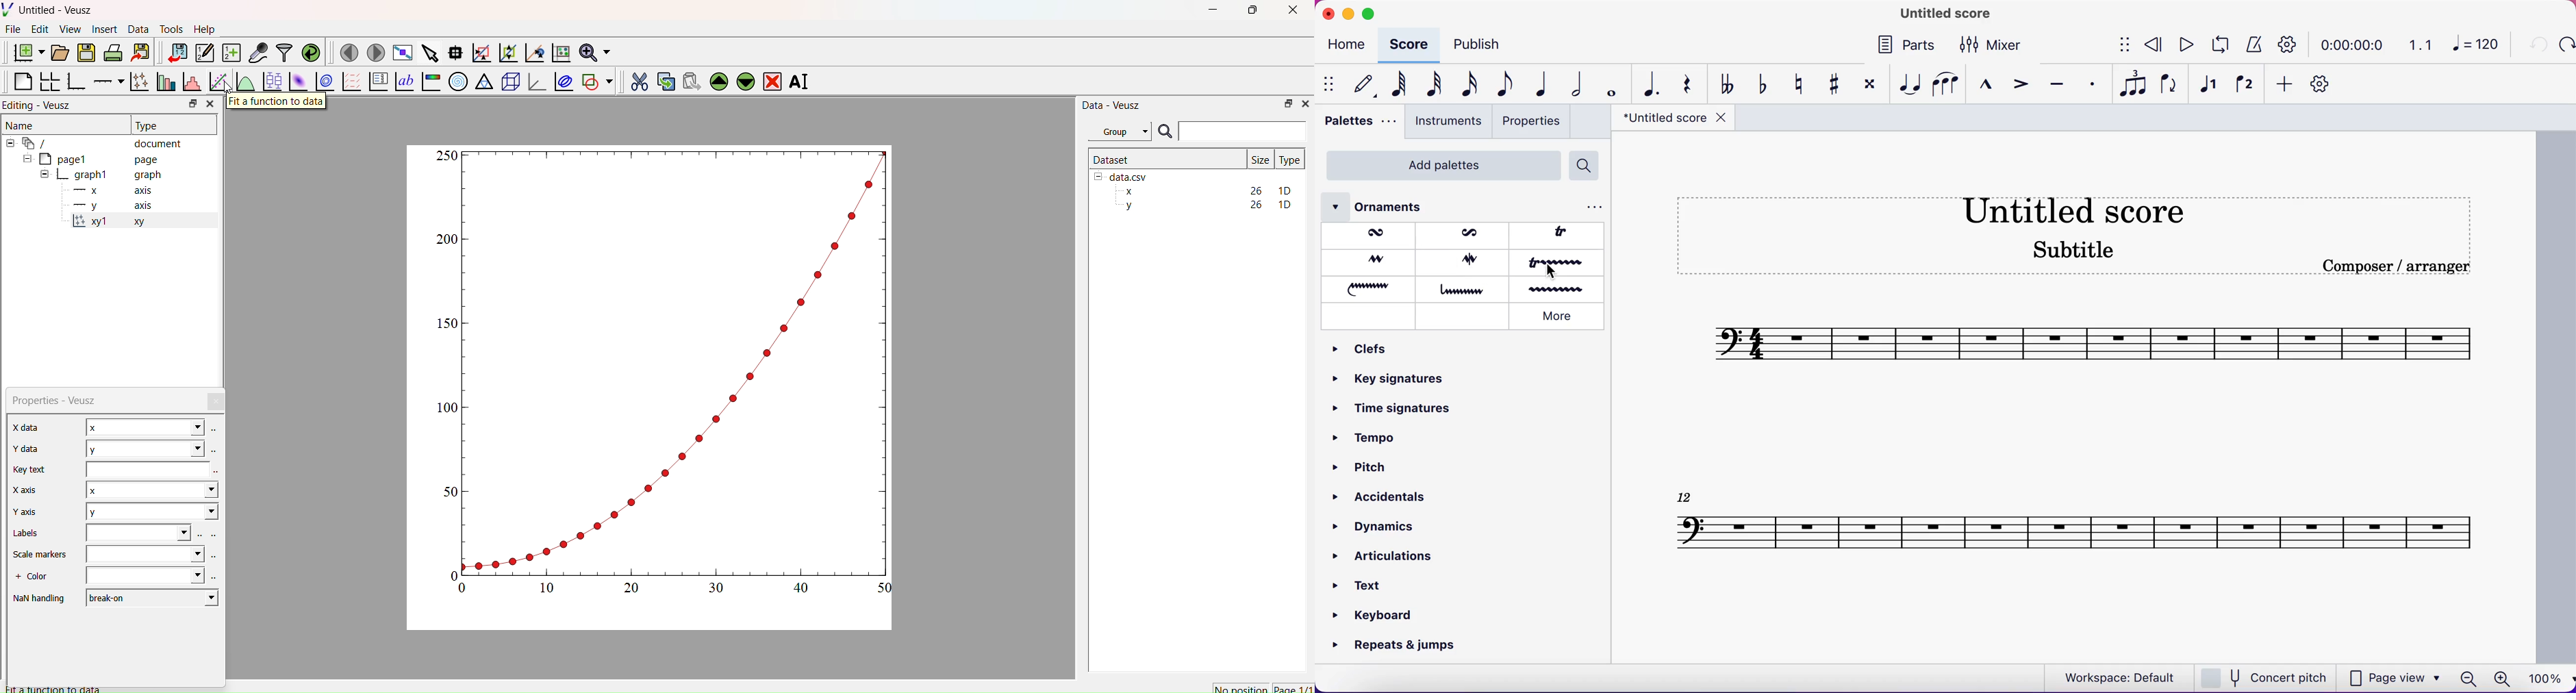  I want to click on augmentation dot, so click(1648, 84).